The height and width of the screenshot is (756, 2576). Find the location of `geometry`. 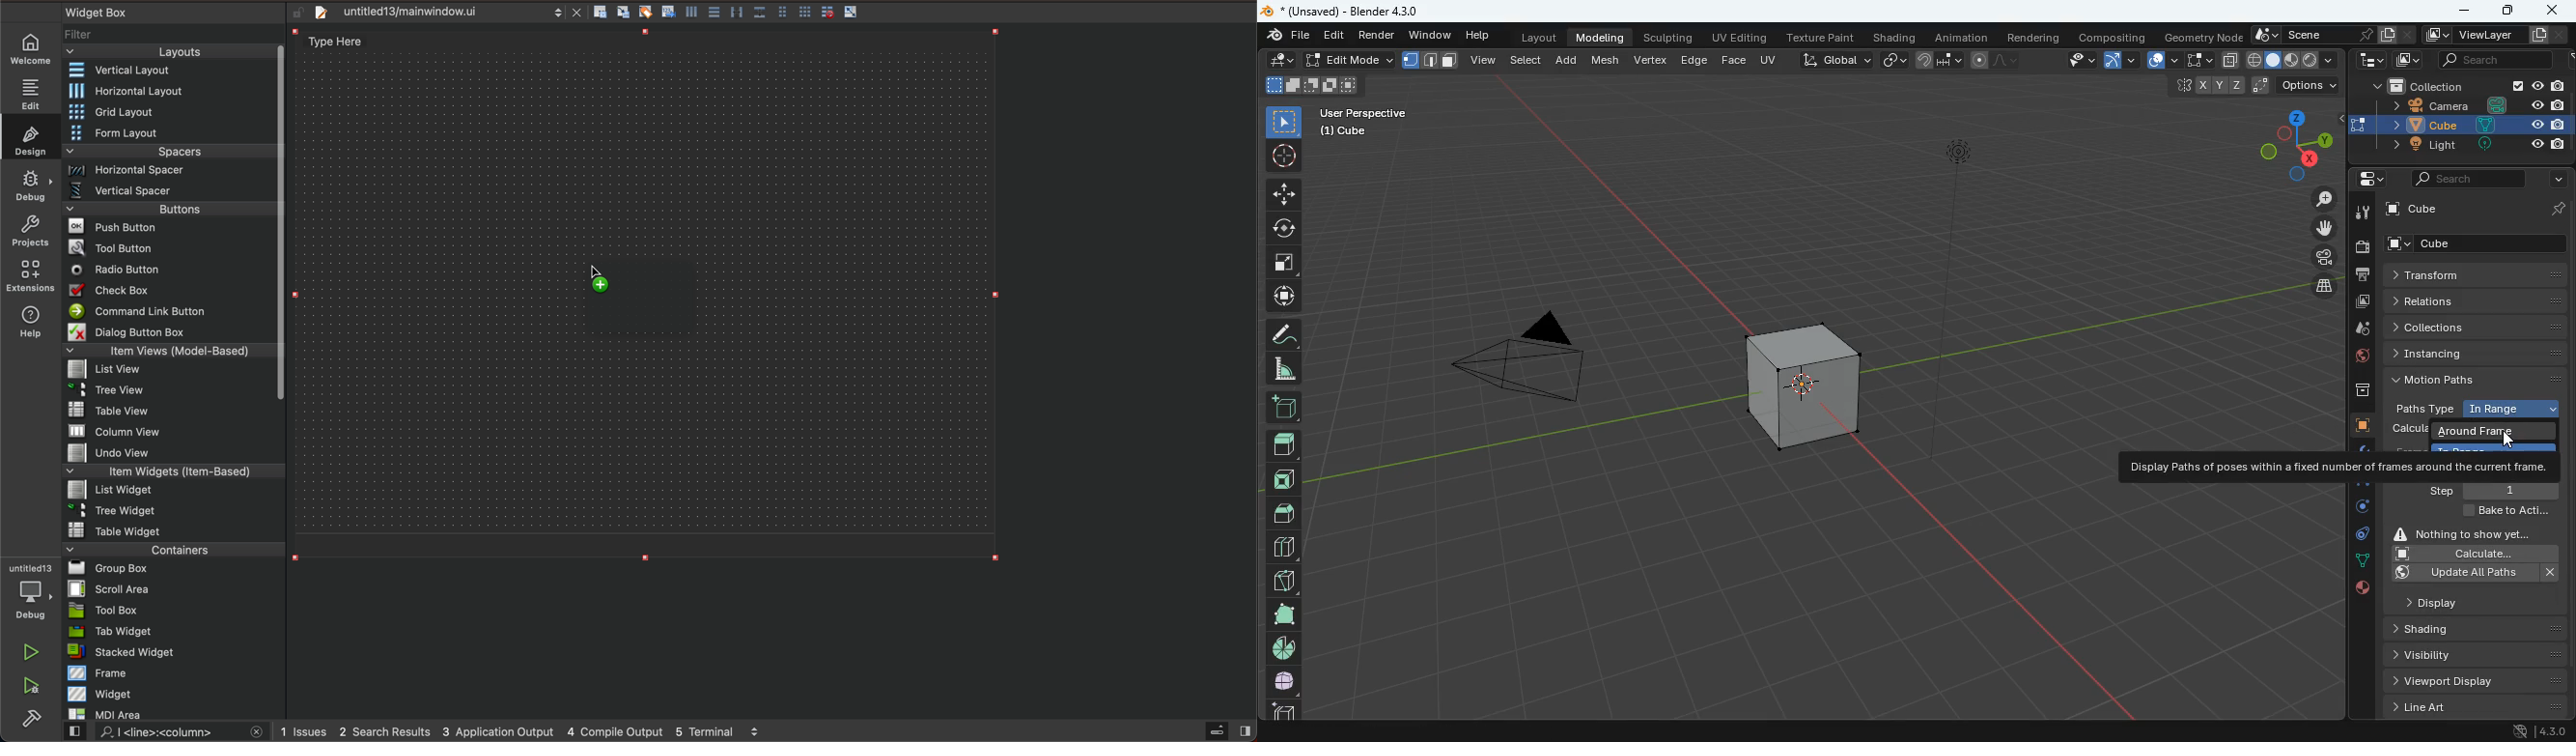

geometry is located at coordinates (2203, 37).